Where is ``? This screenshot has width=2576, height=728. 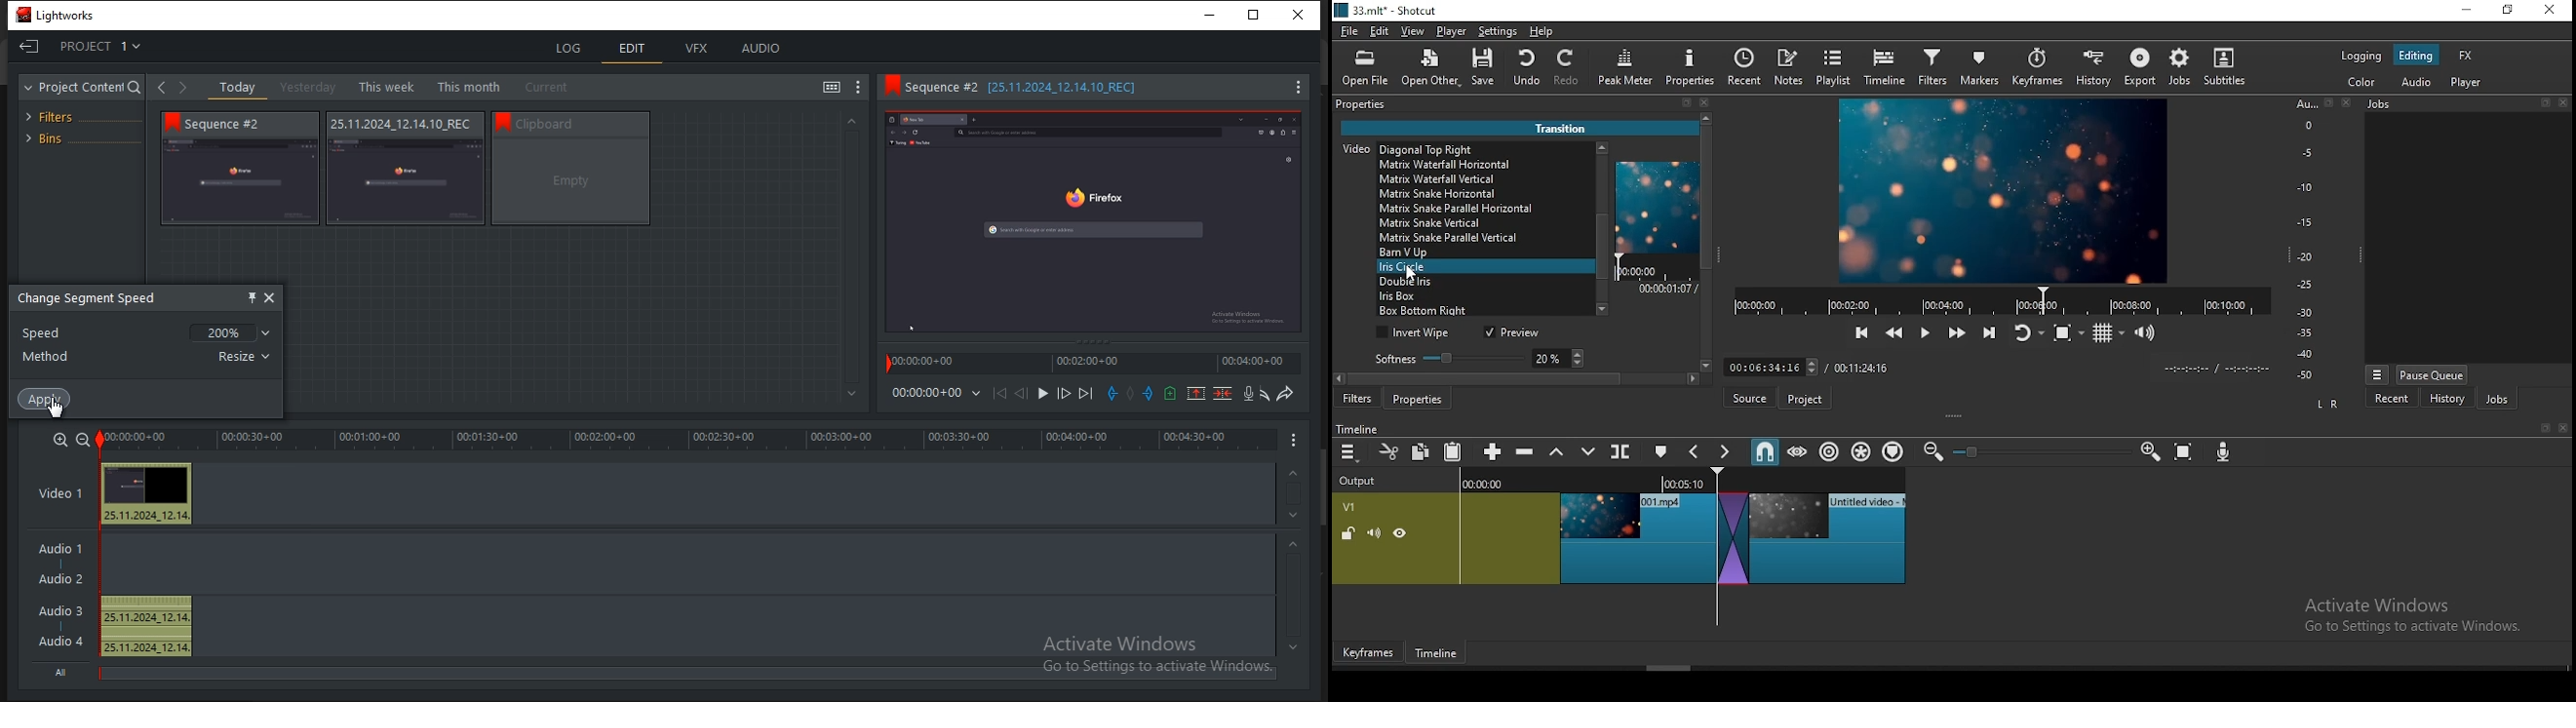  is located at coordinates (2547, 103).